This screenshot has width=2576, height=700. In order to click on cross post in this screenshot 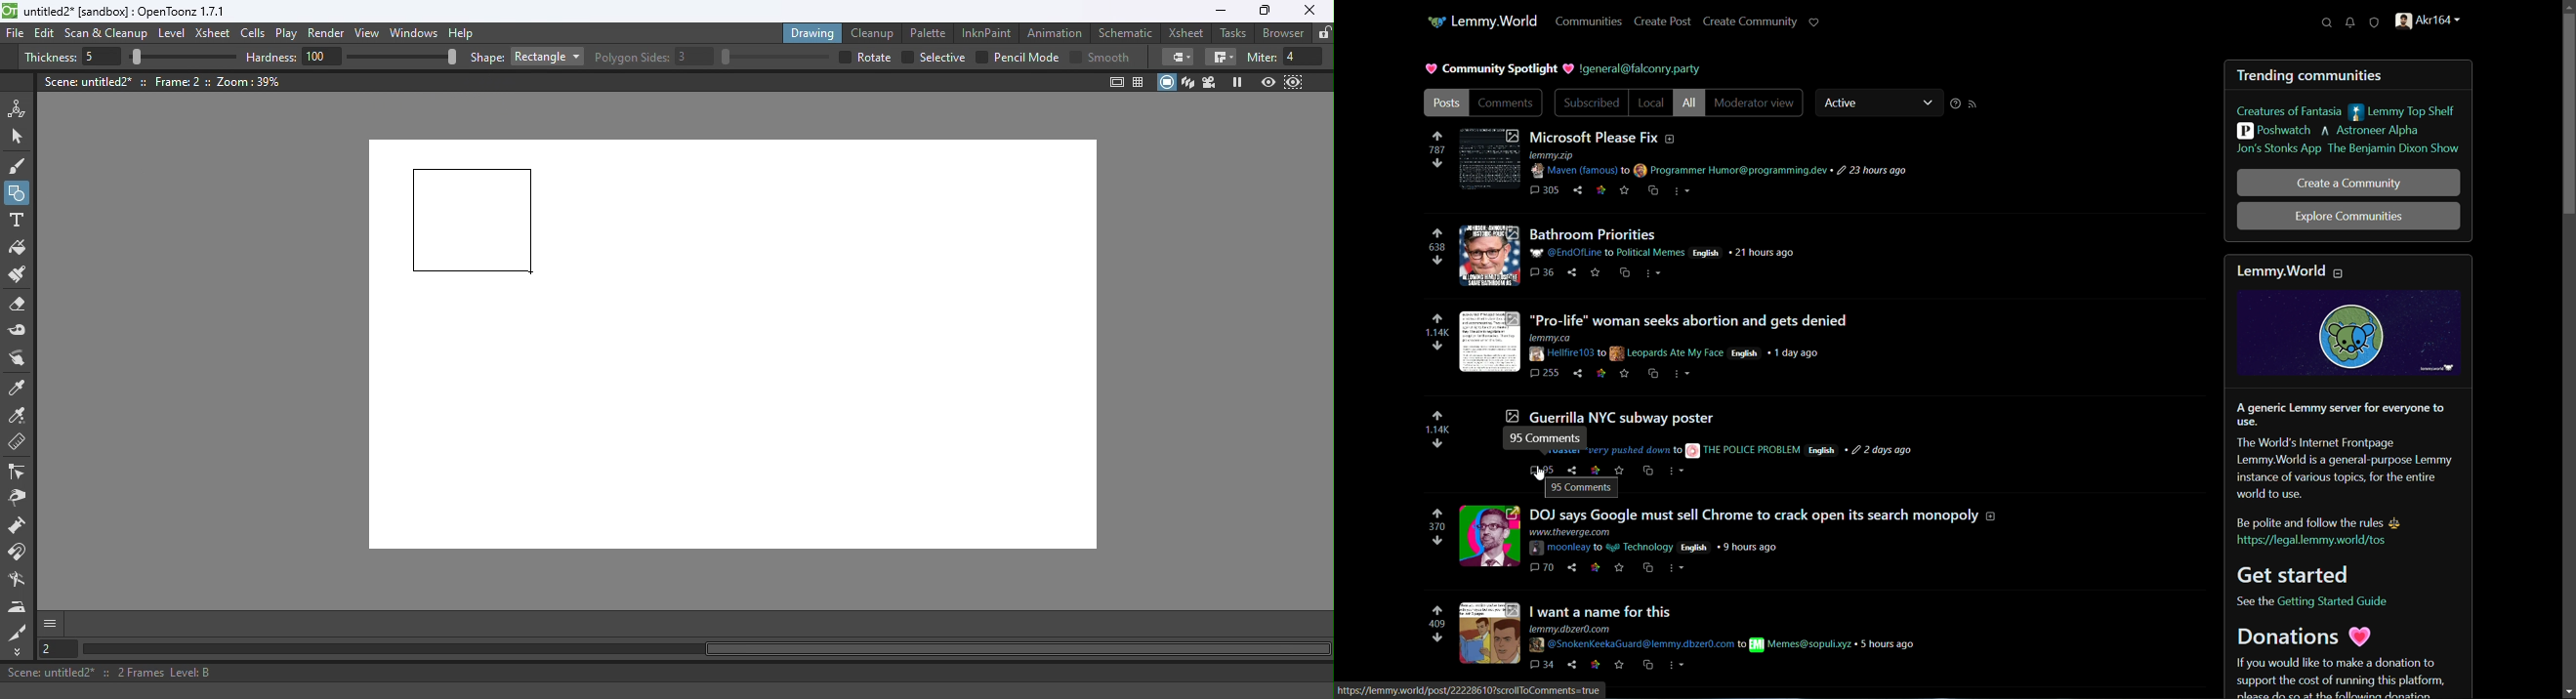, I will do `click(1647, 472)`.